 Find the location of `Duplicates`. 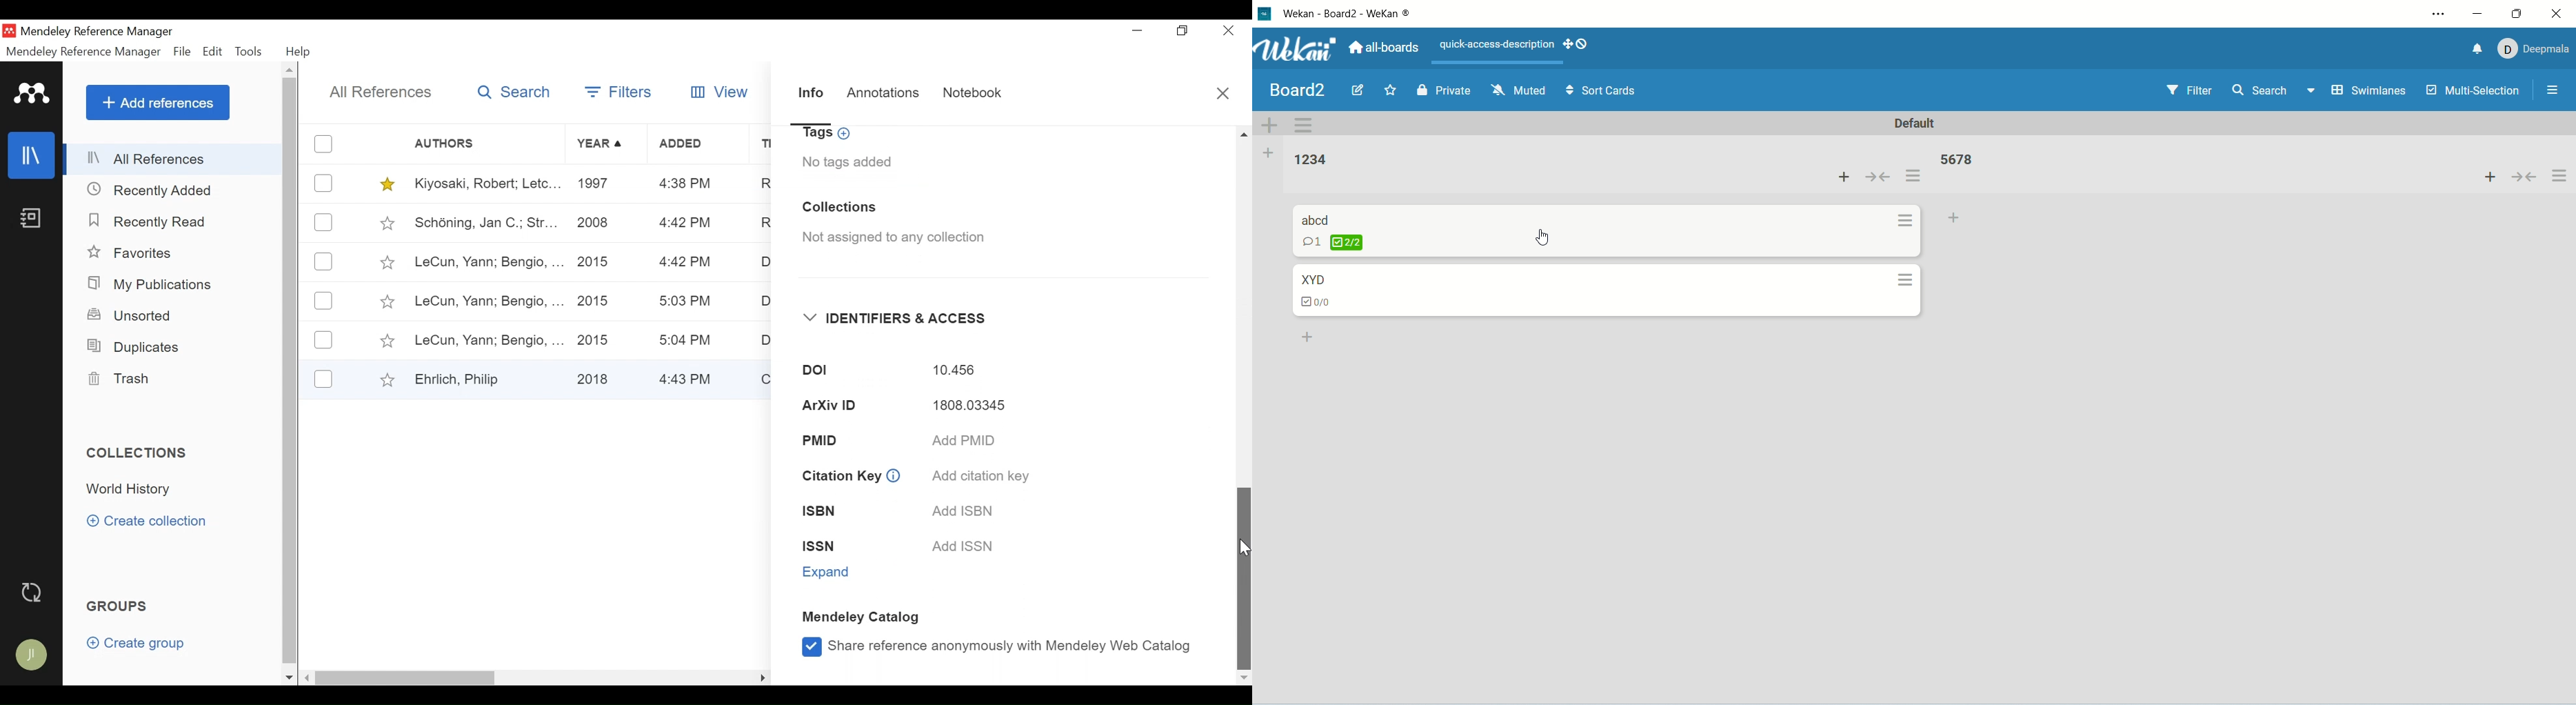

Duplicates is located at coordinates (130, 347).